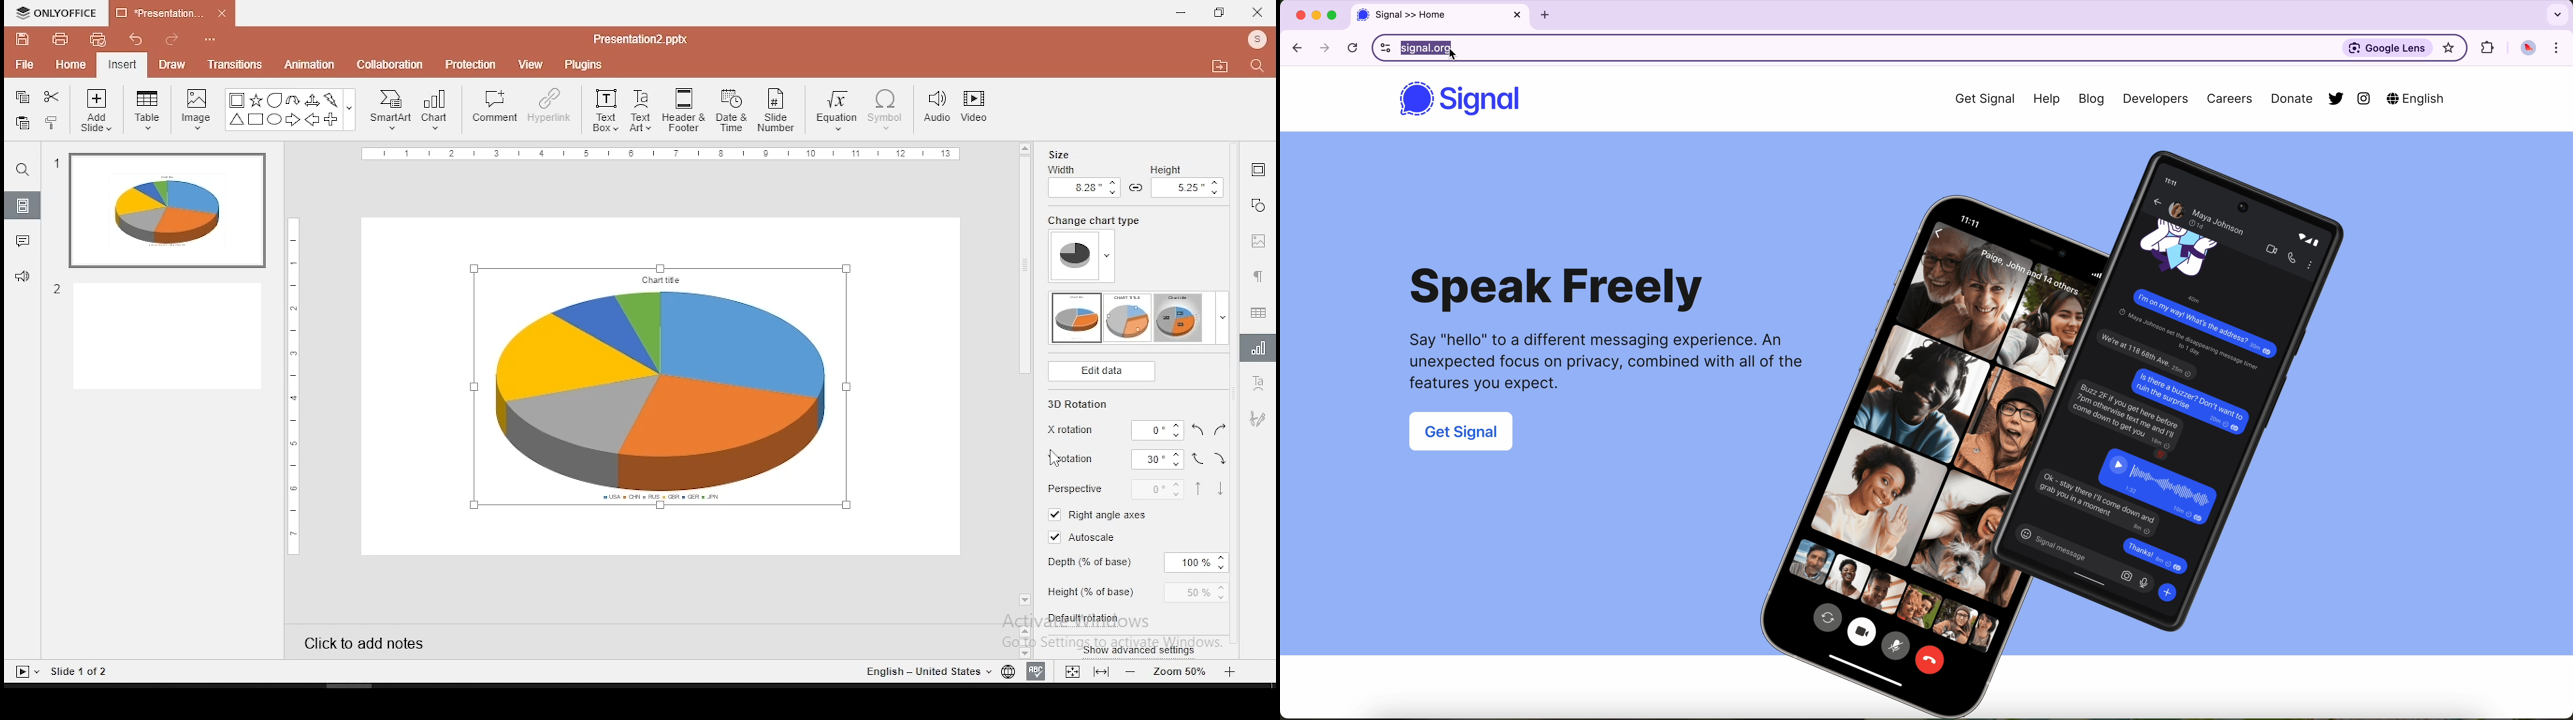 This screenshot has height=728, width=2576. Describe the element at coordinates (605, 111) in the screenshot. I see `text box` at that location.